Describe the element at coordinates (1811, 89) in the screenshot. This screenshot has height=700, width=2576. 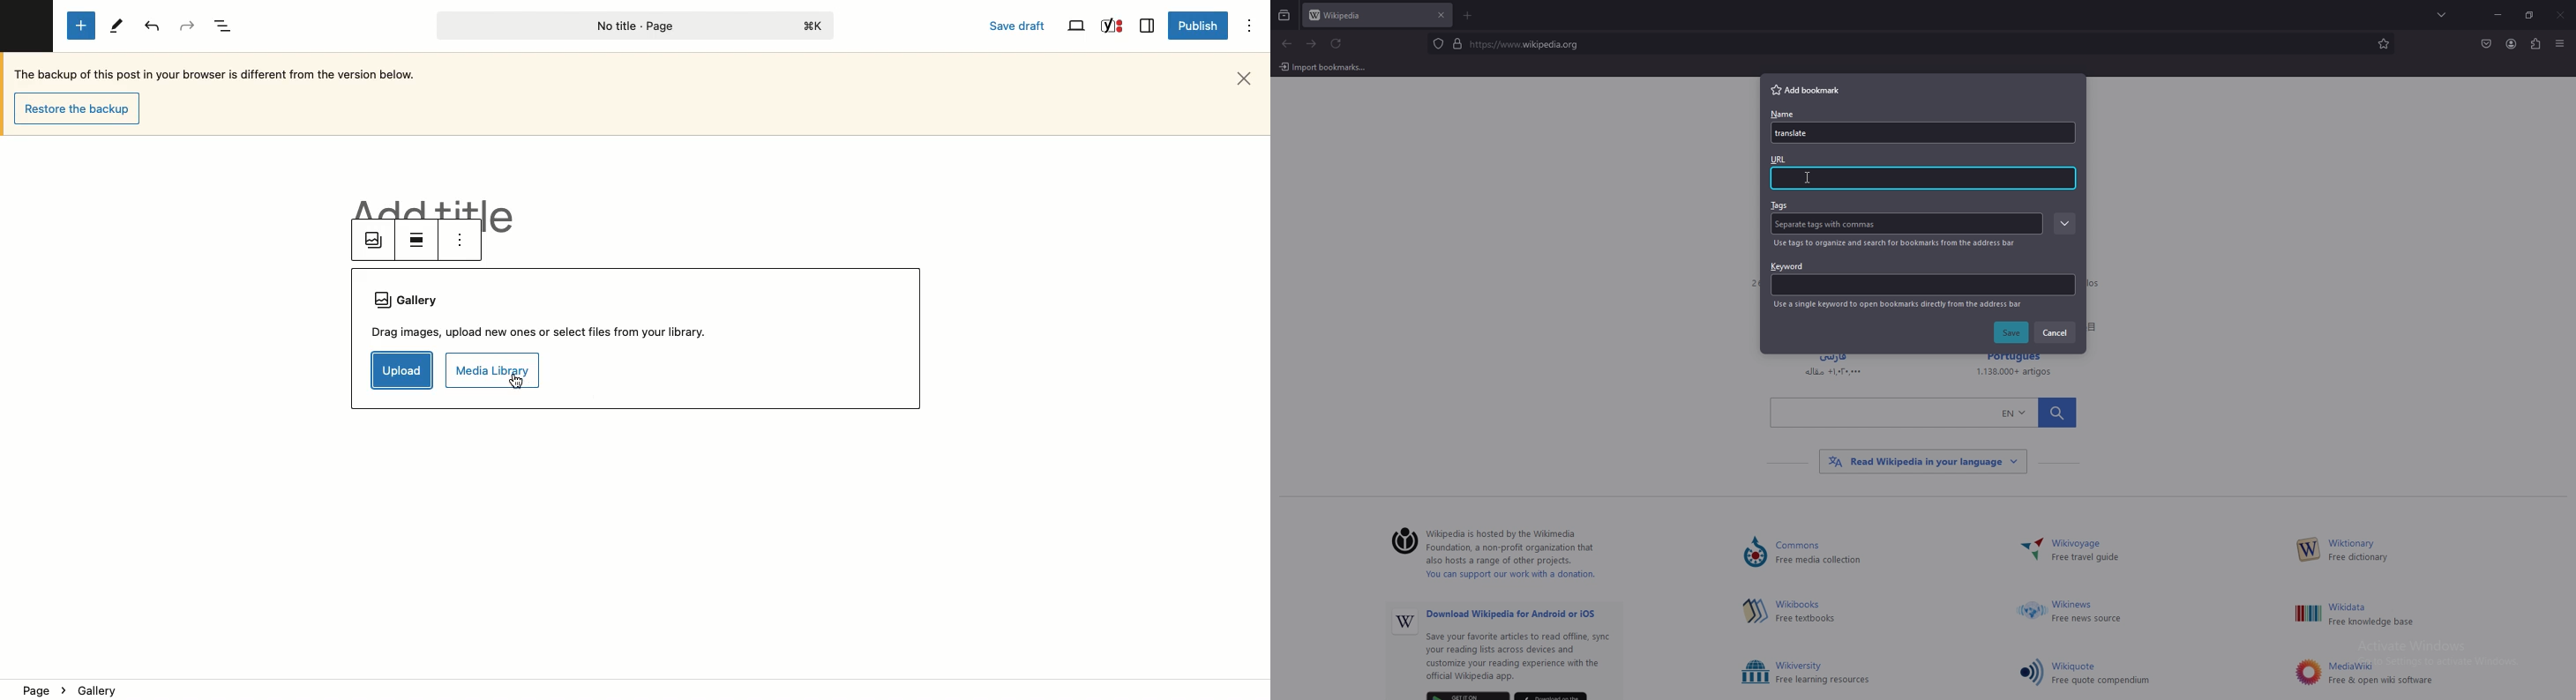
I see `add bookmark` at that location.